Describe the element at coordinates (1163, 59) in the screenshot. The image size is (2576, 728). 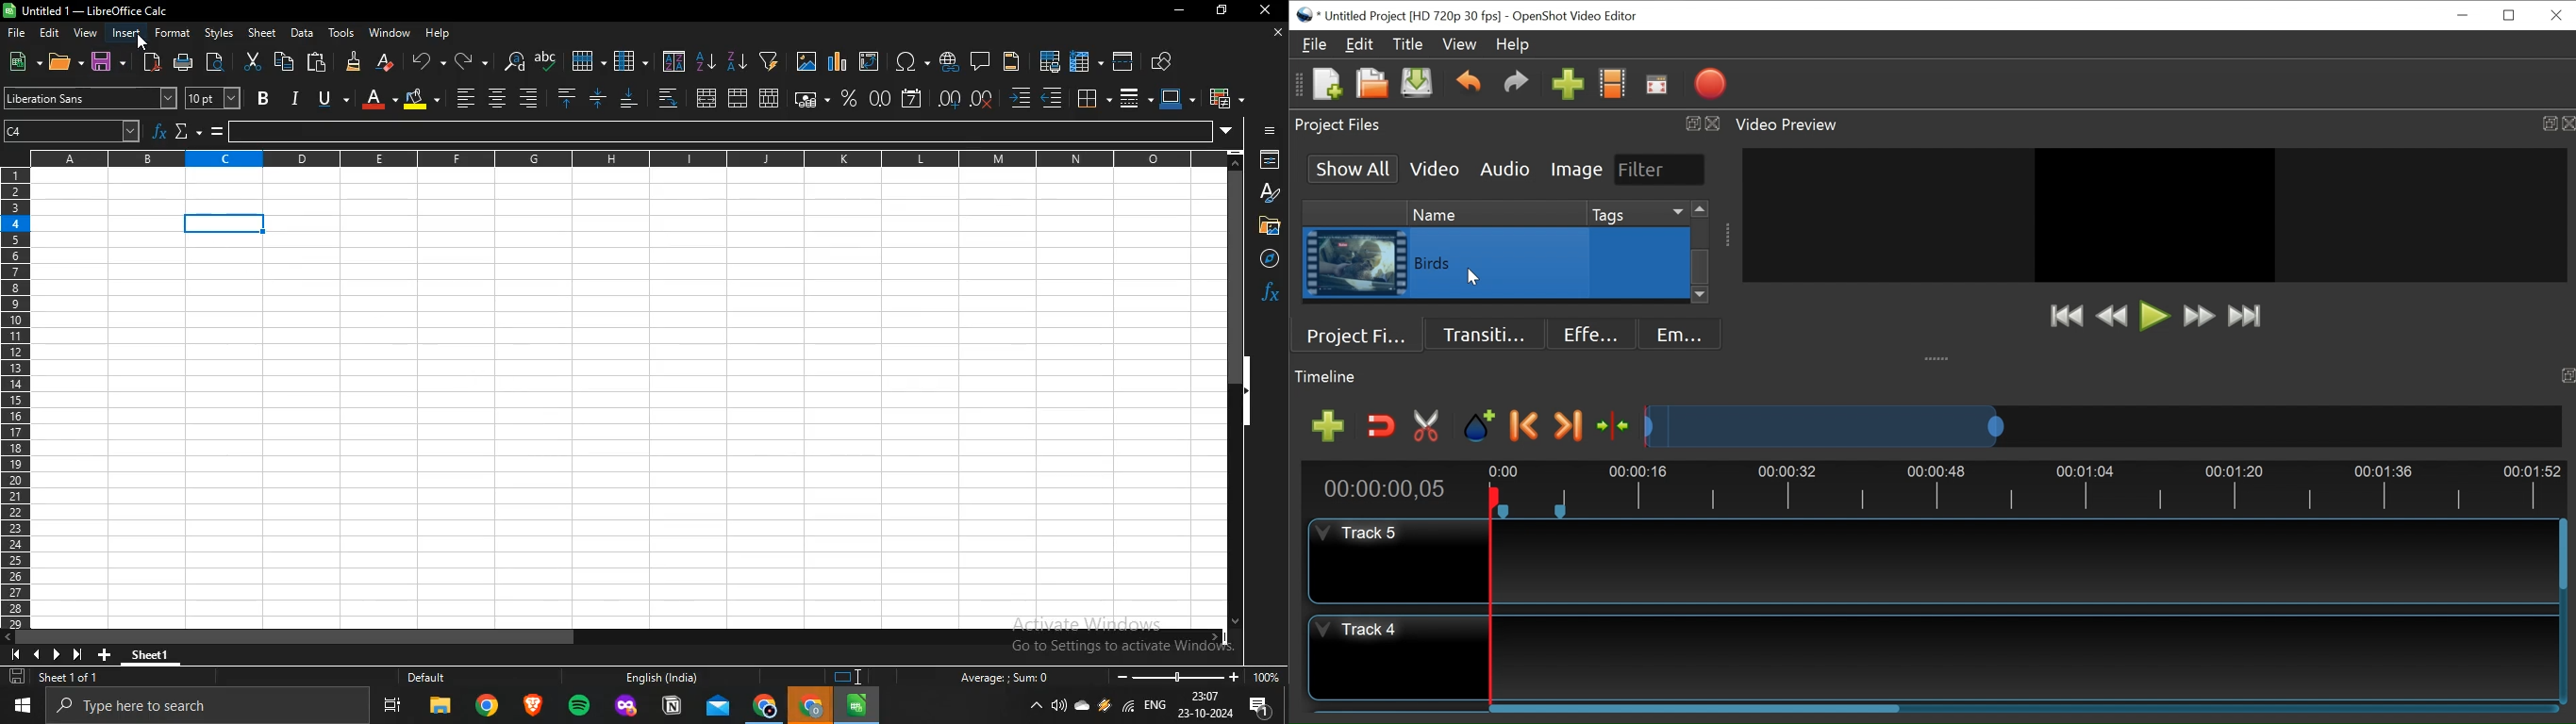
I see `show draw functions` at that location.